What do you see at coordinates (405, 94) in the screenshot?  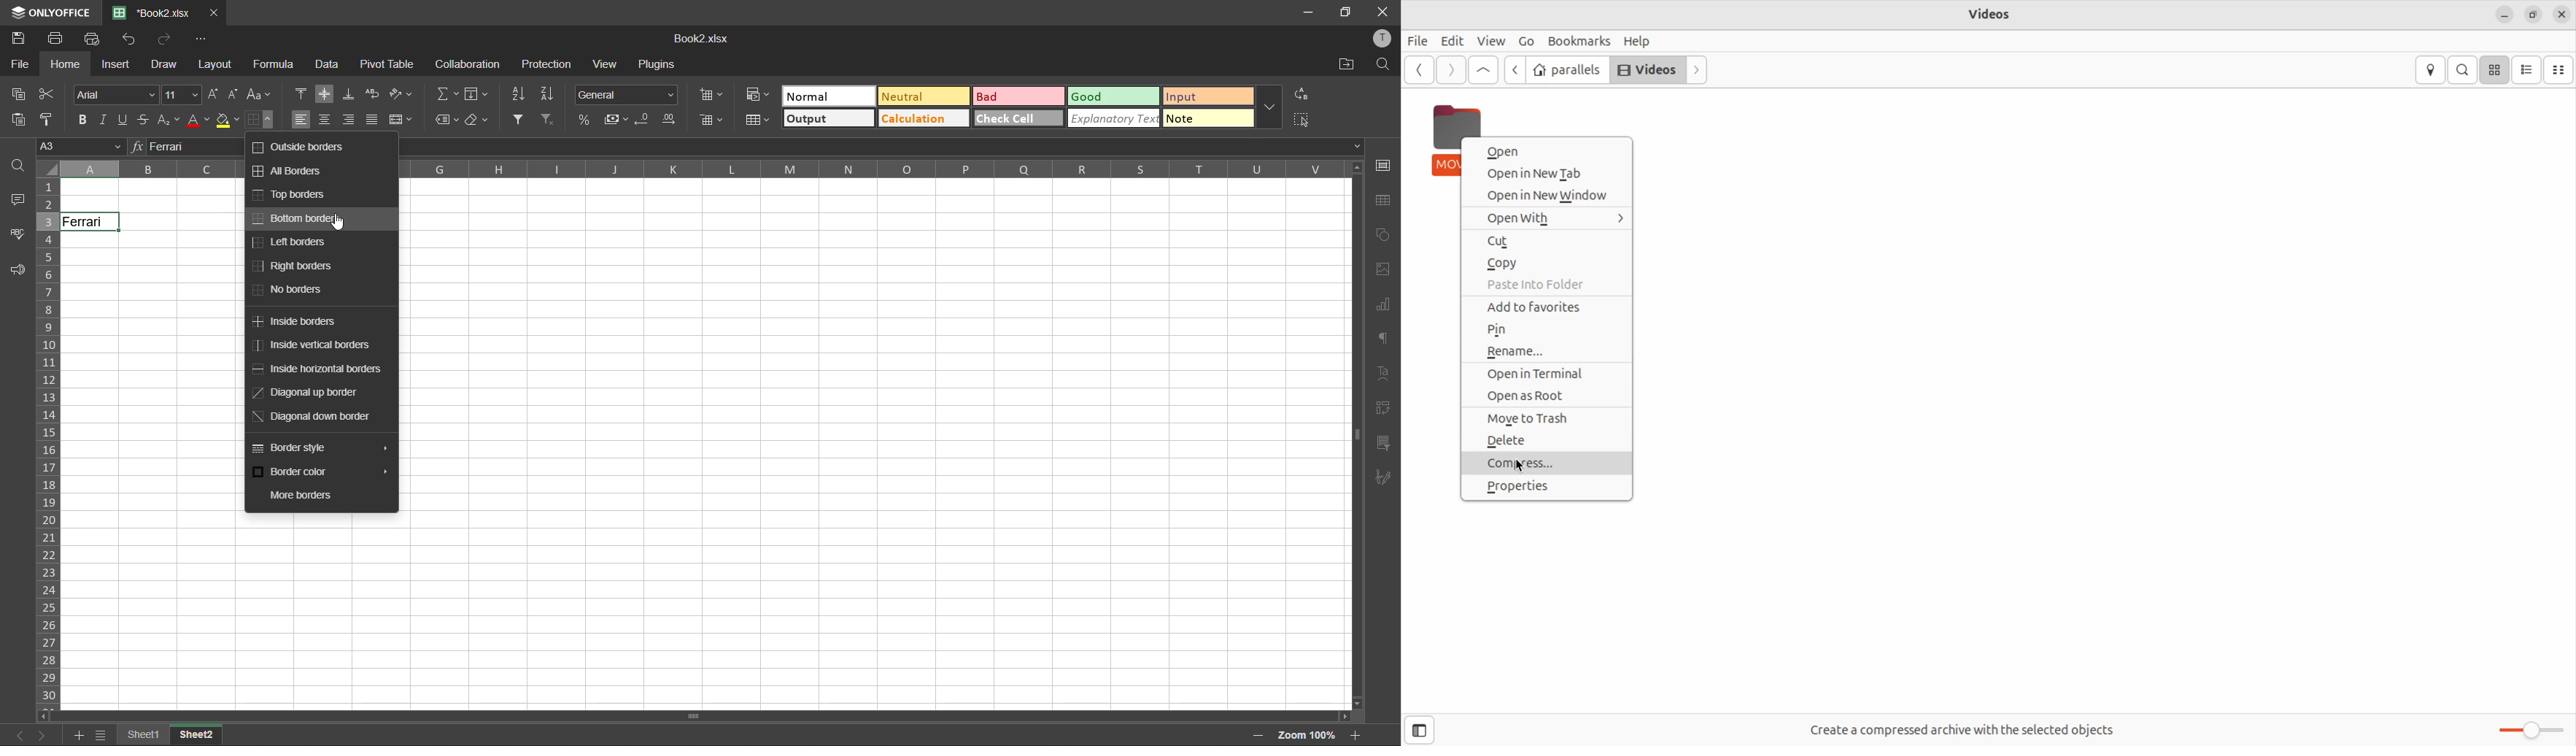 I see `orientation` at bounding box center [405, 94].